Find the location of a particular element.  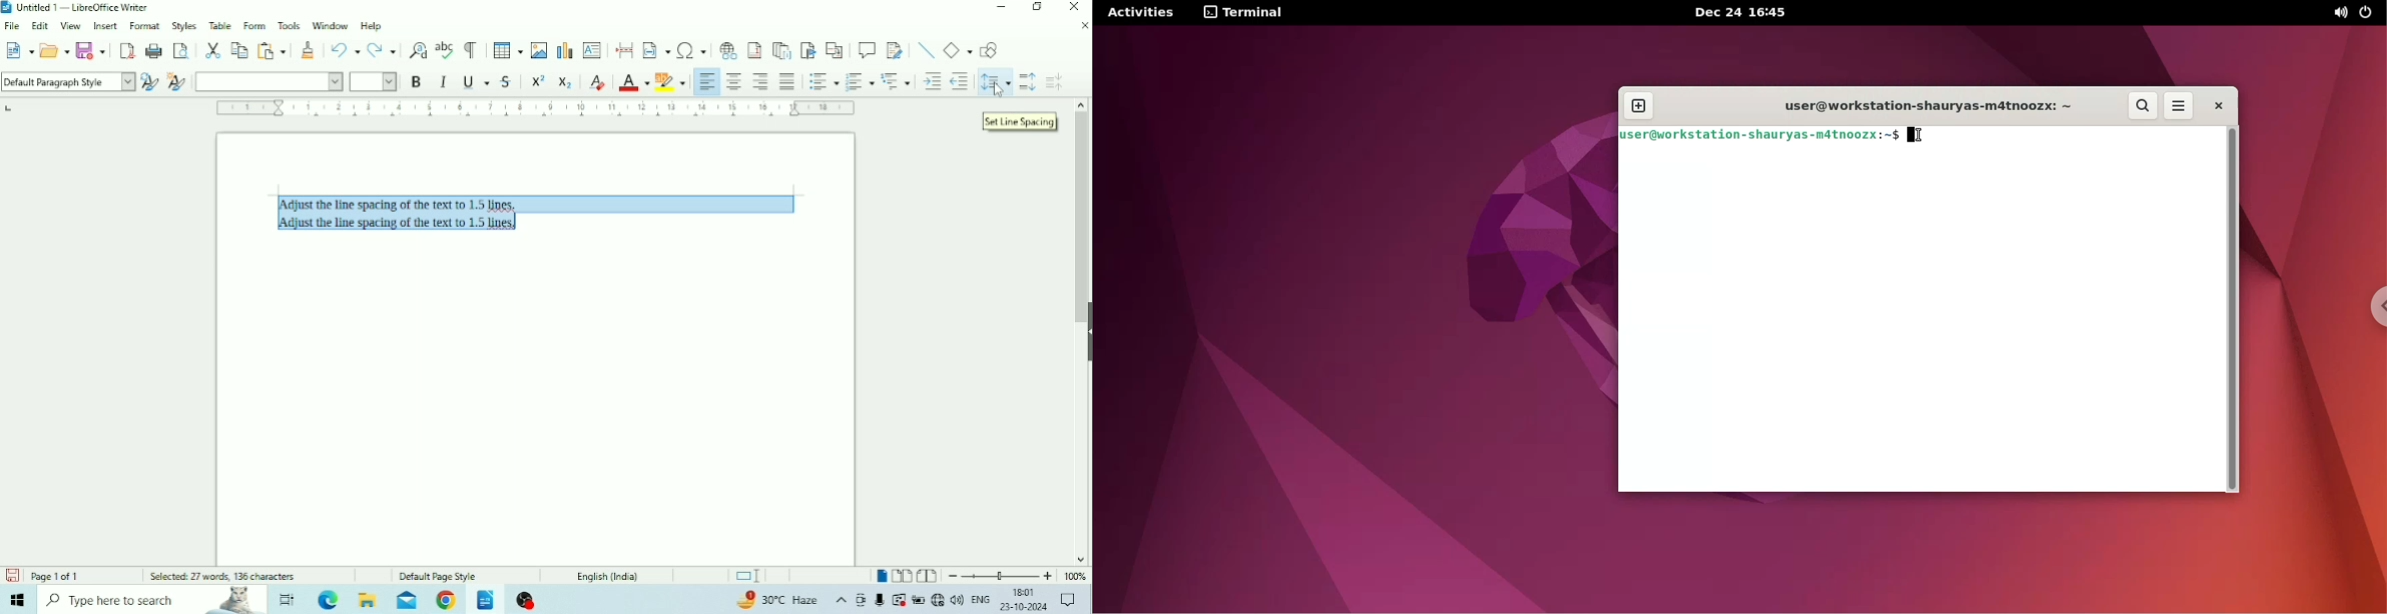

Insert Text Box is located at coordinates (593, 50).